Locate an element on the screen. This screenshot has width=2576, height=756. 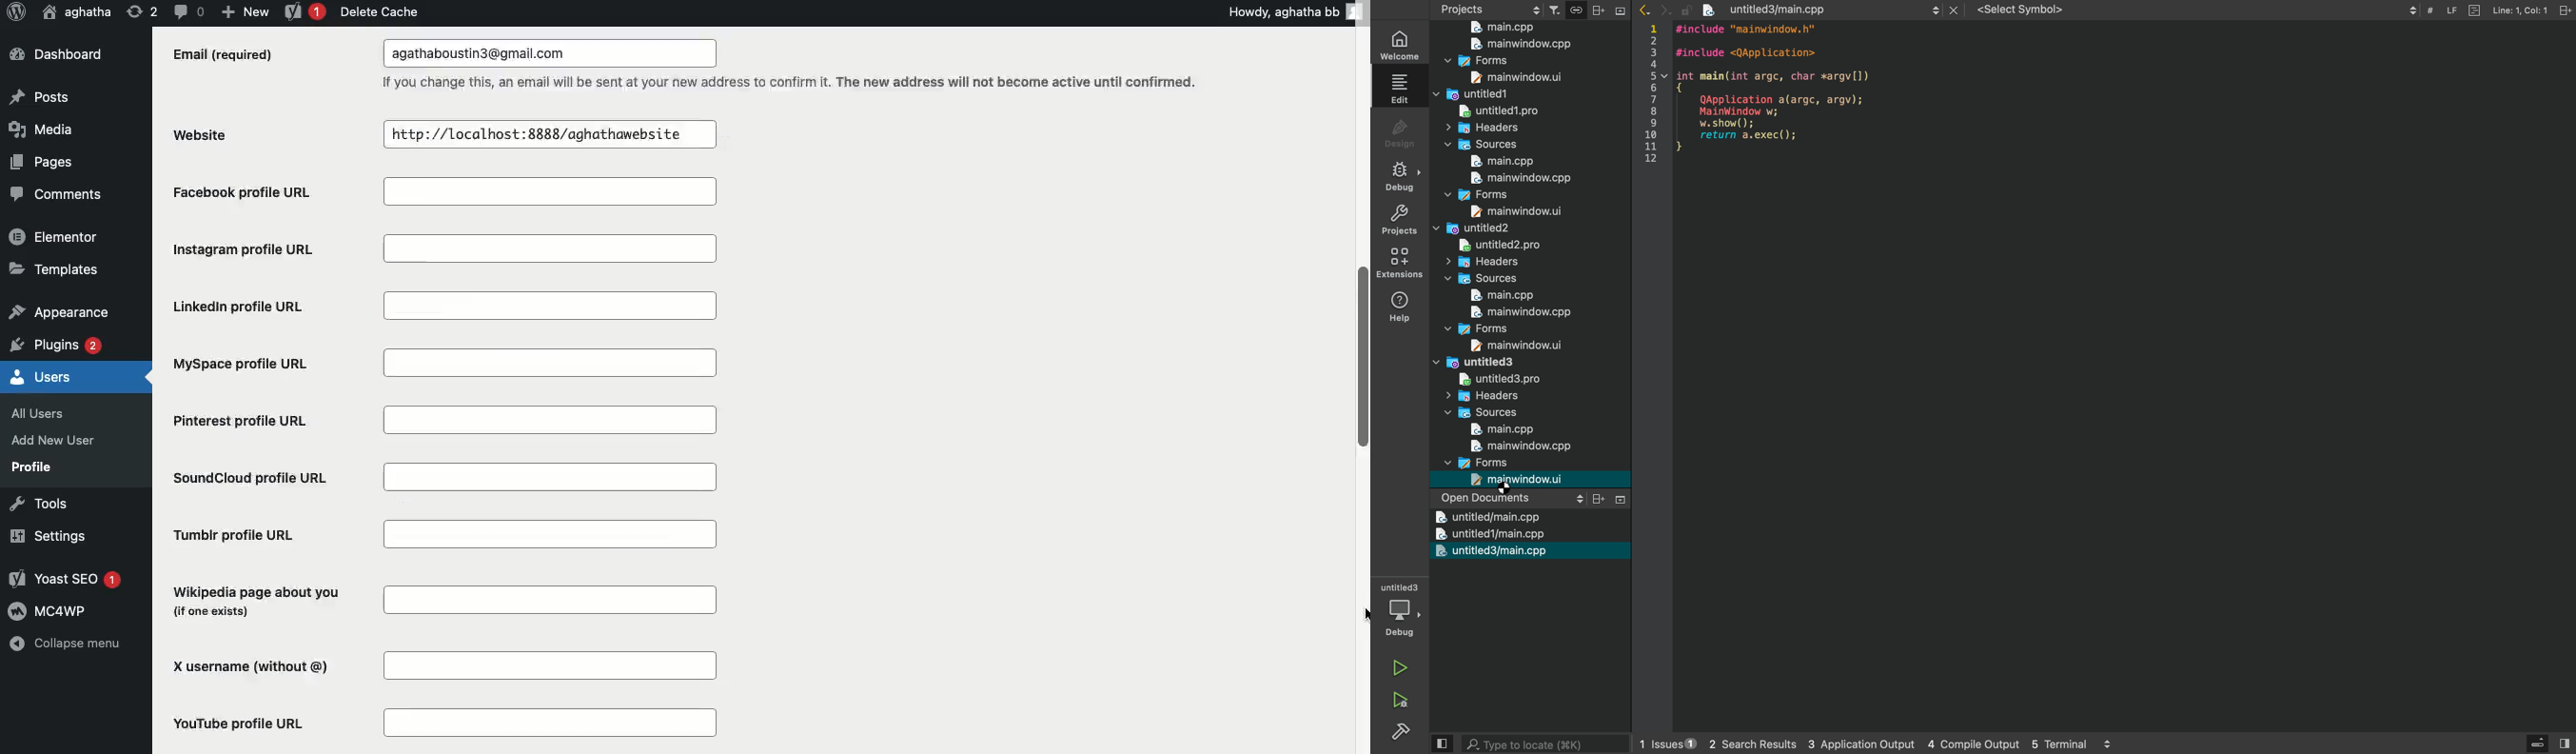
Facebook profile URL is located at coordinates (448, 193).